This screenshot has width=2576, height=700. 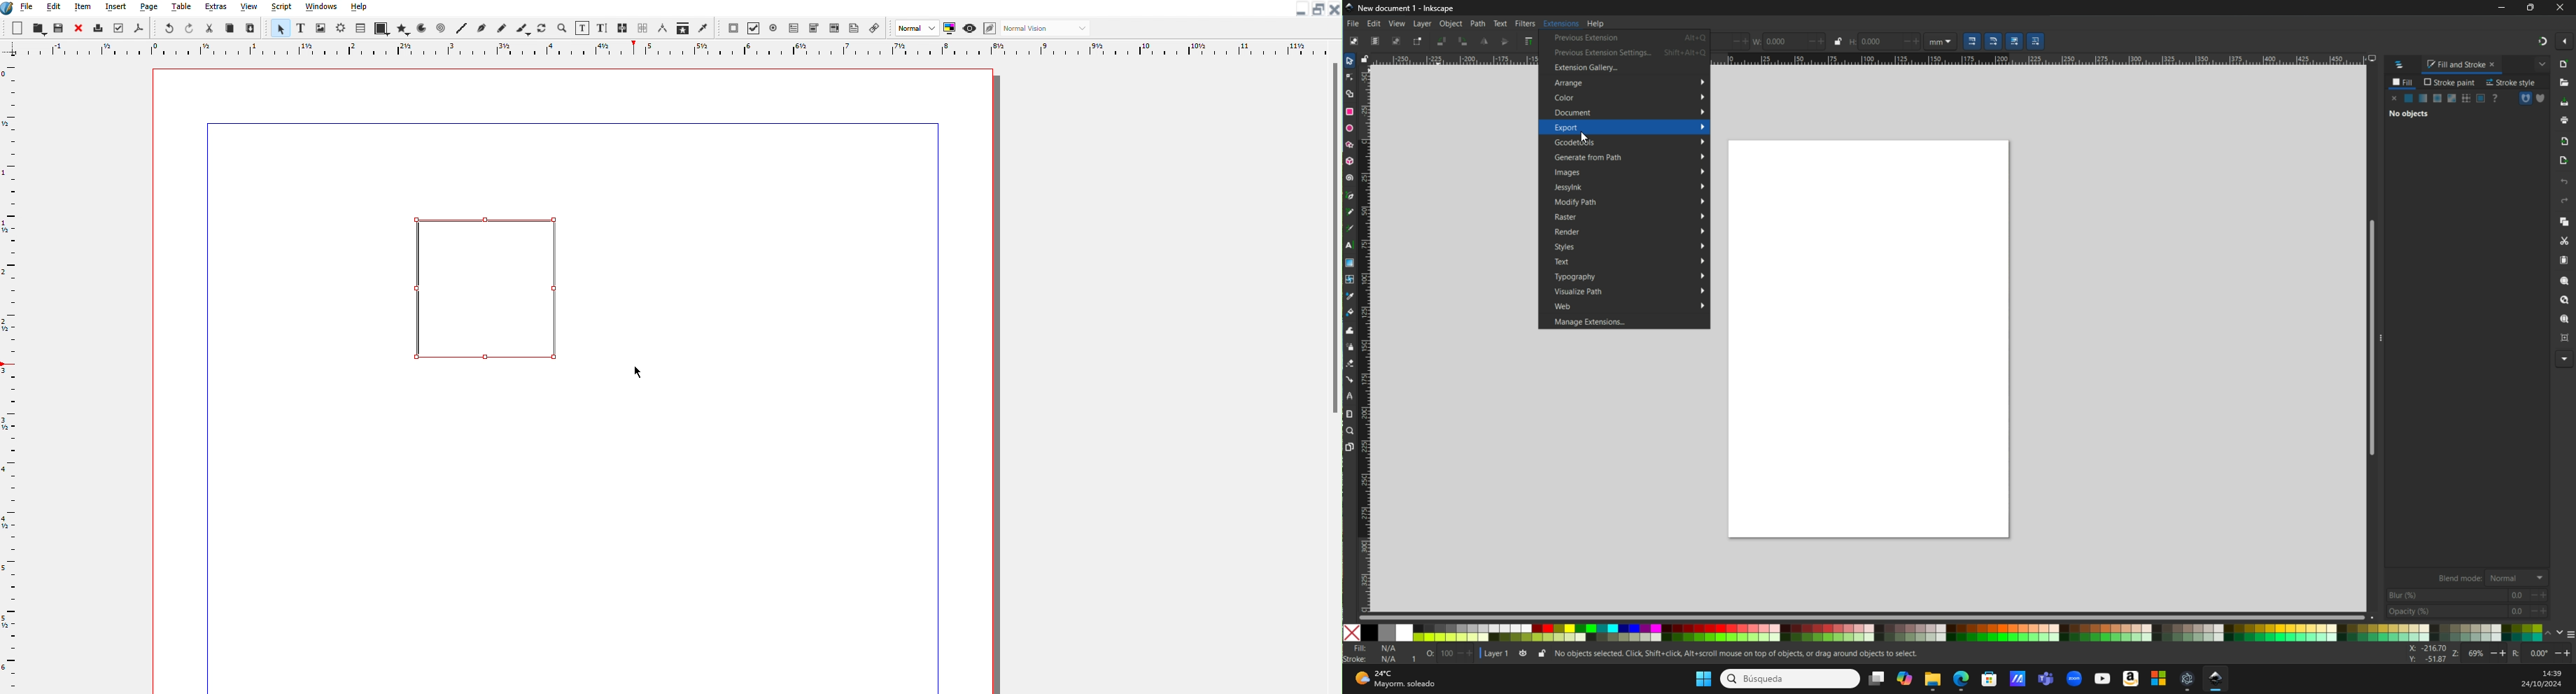 I want to click on Maximize, so click(x=1316, y=9).